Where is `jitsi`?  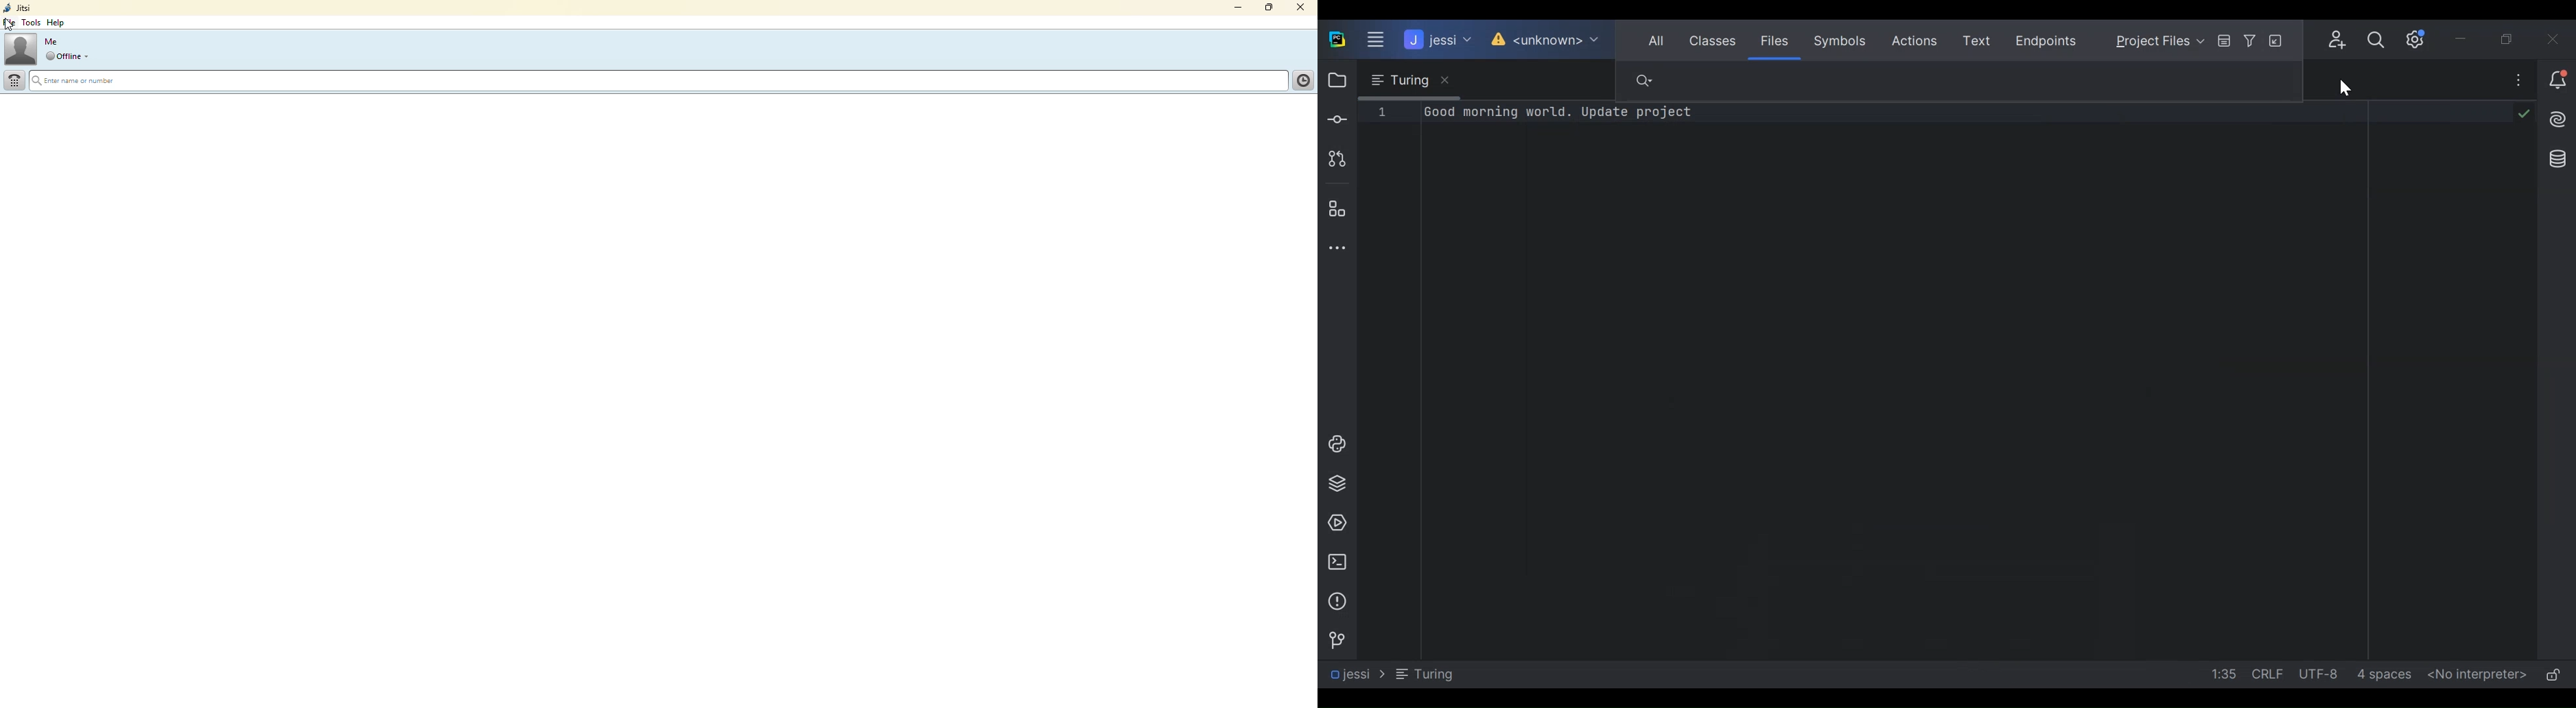 jitsi is located at coordinates (17, 8).